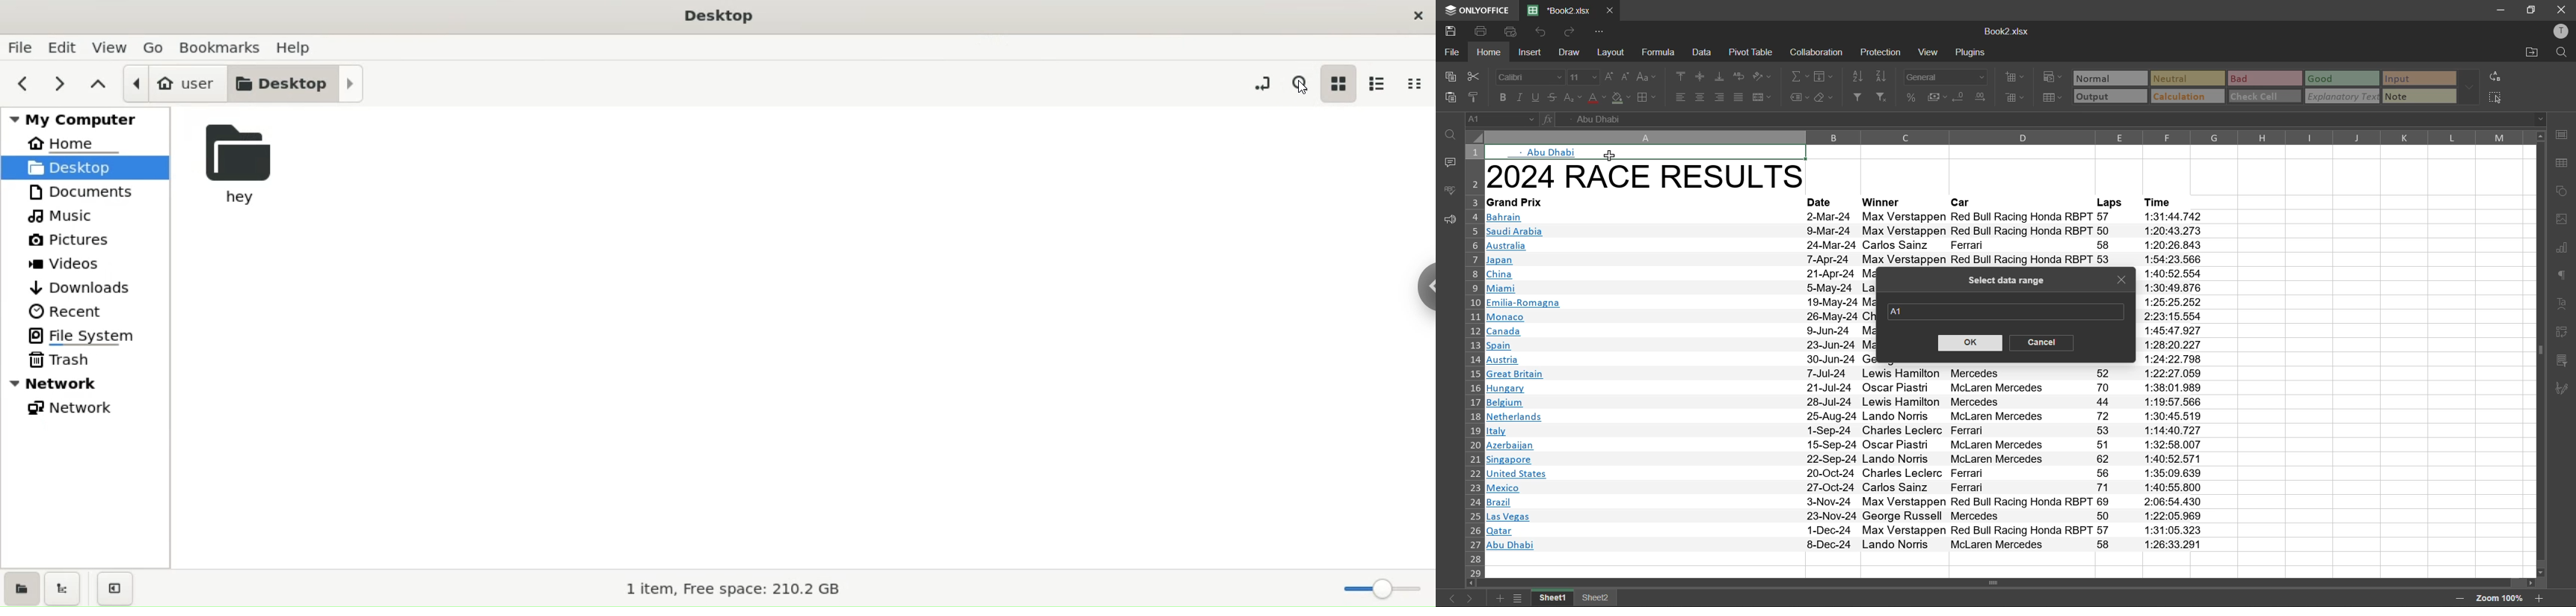 The height and width of the screenshot is (616, 2576). Describe the element at coordinates (63, 85) in the screenshot. I see `next` at that location.